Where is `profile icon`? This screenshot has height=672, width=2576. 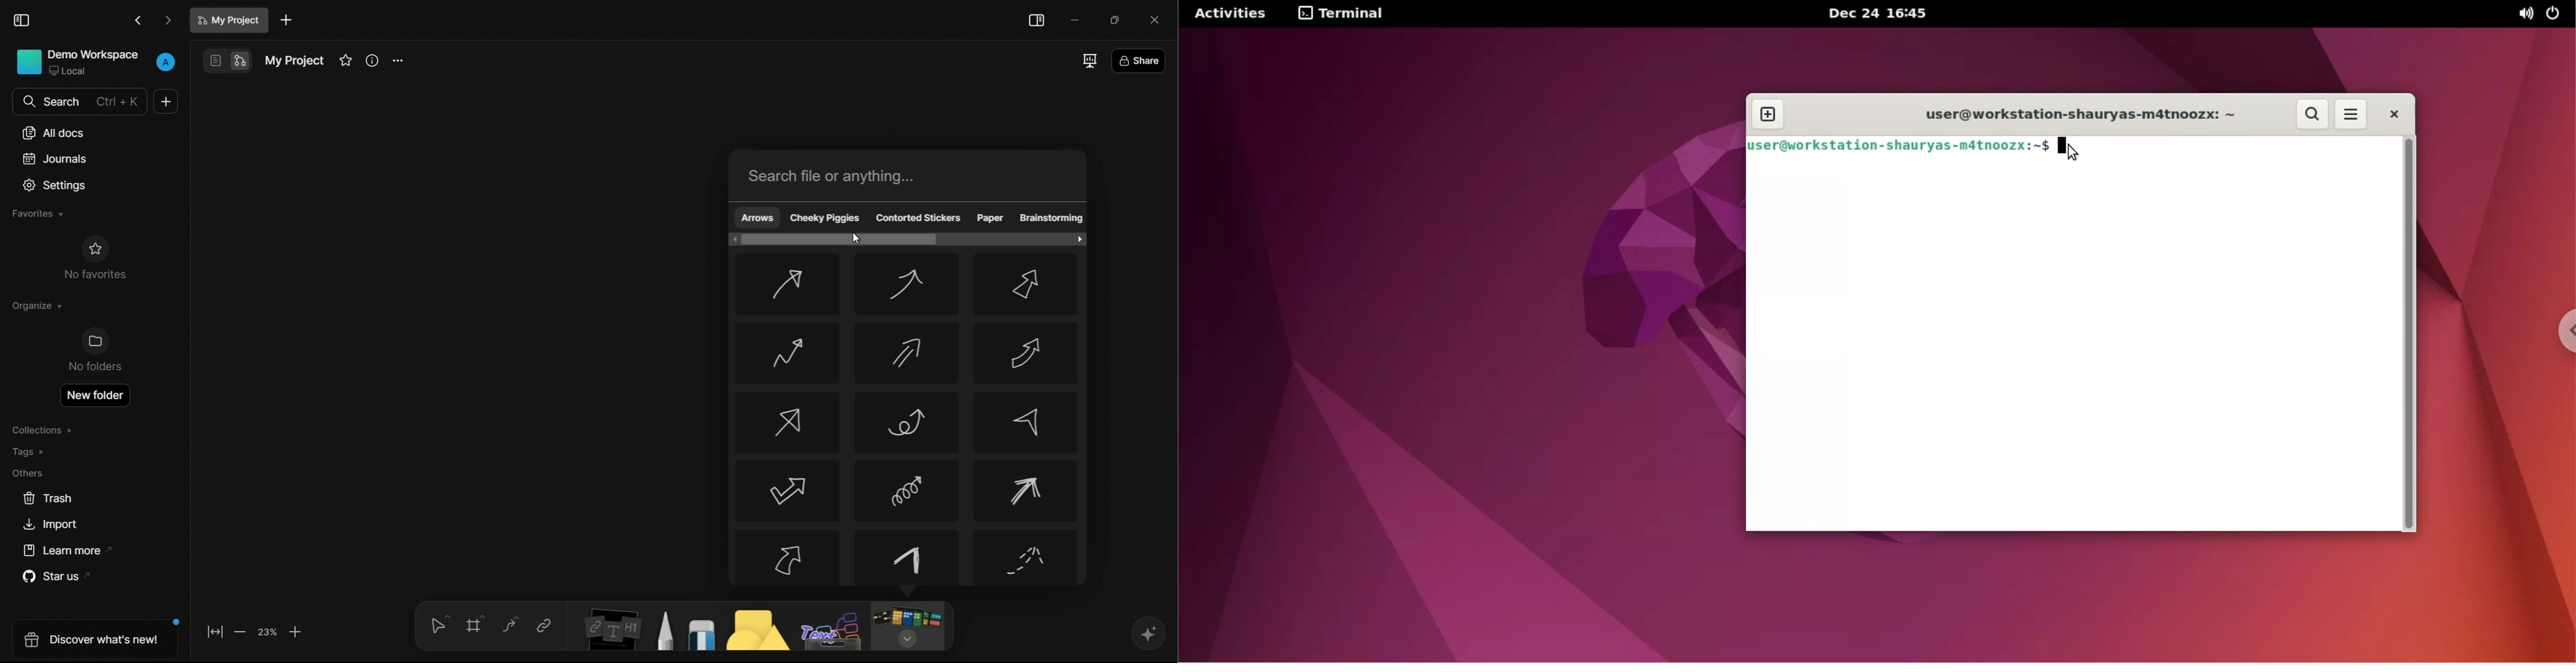 profile icon is located at coordinates (167, 60).